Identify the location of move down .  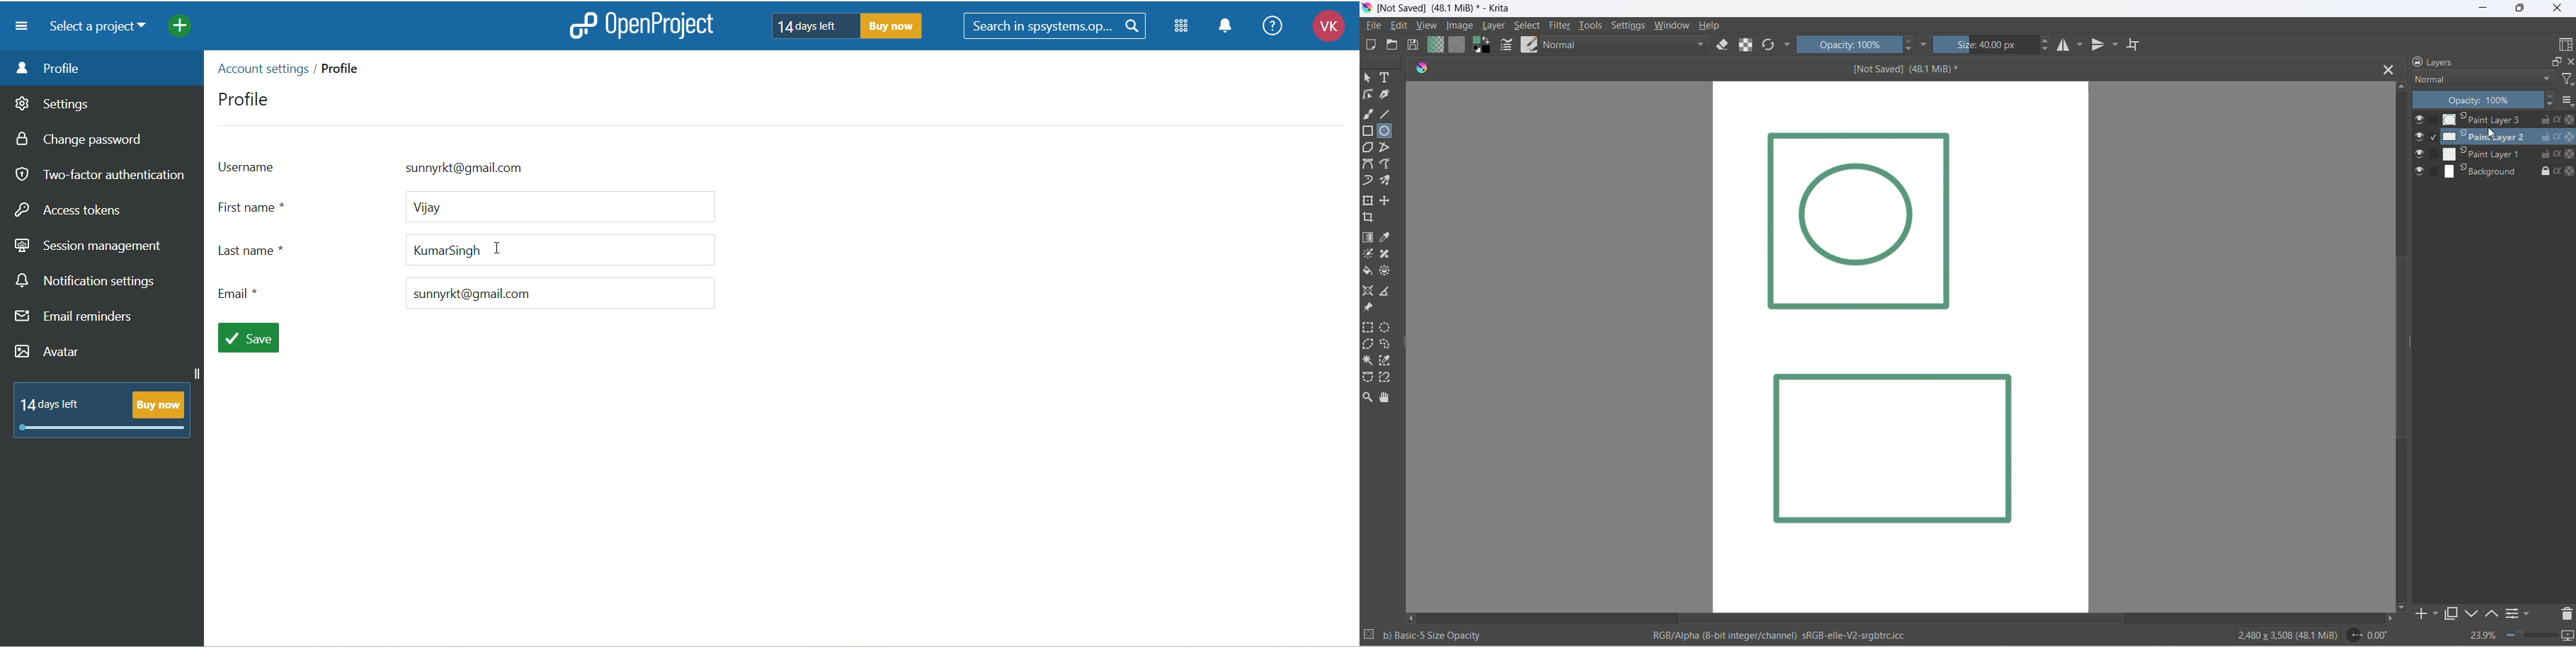
(2403, 607).